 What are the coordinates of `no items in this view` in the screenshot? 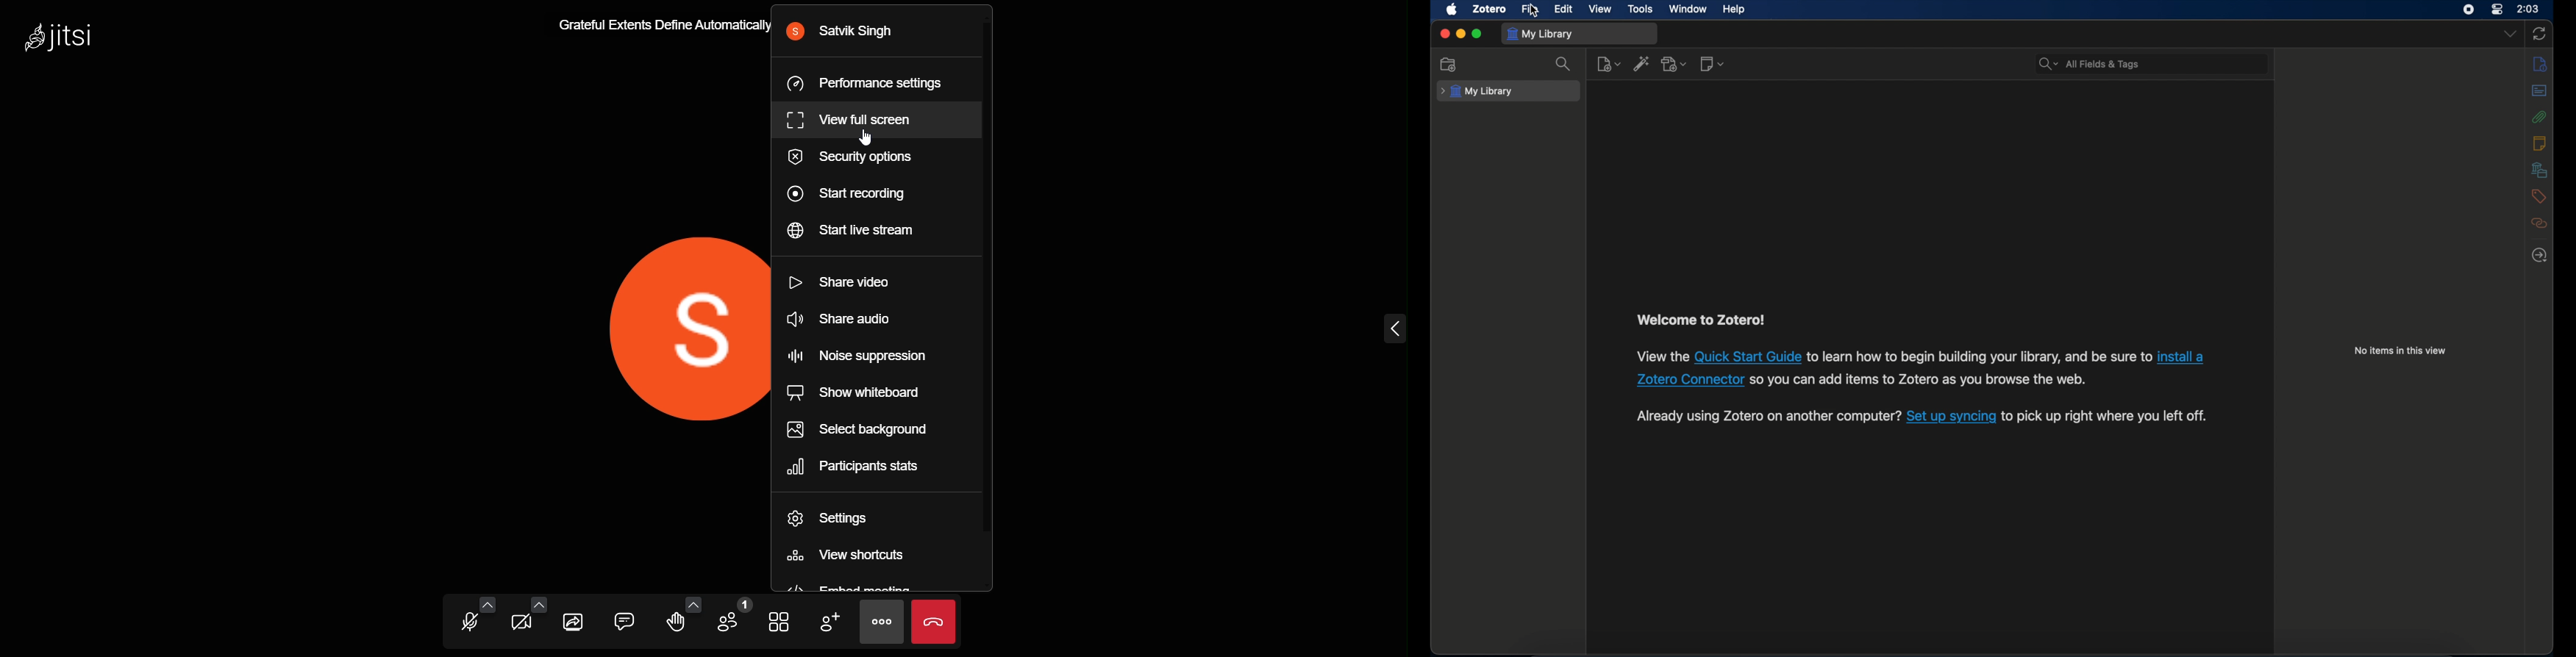 It's located at (2402, 350).